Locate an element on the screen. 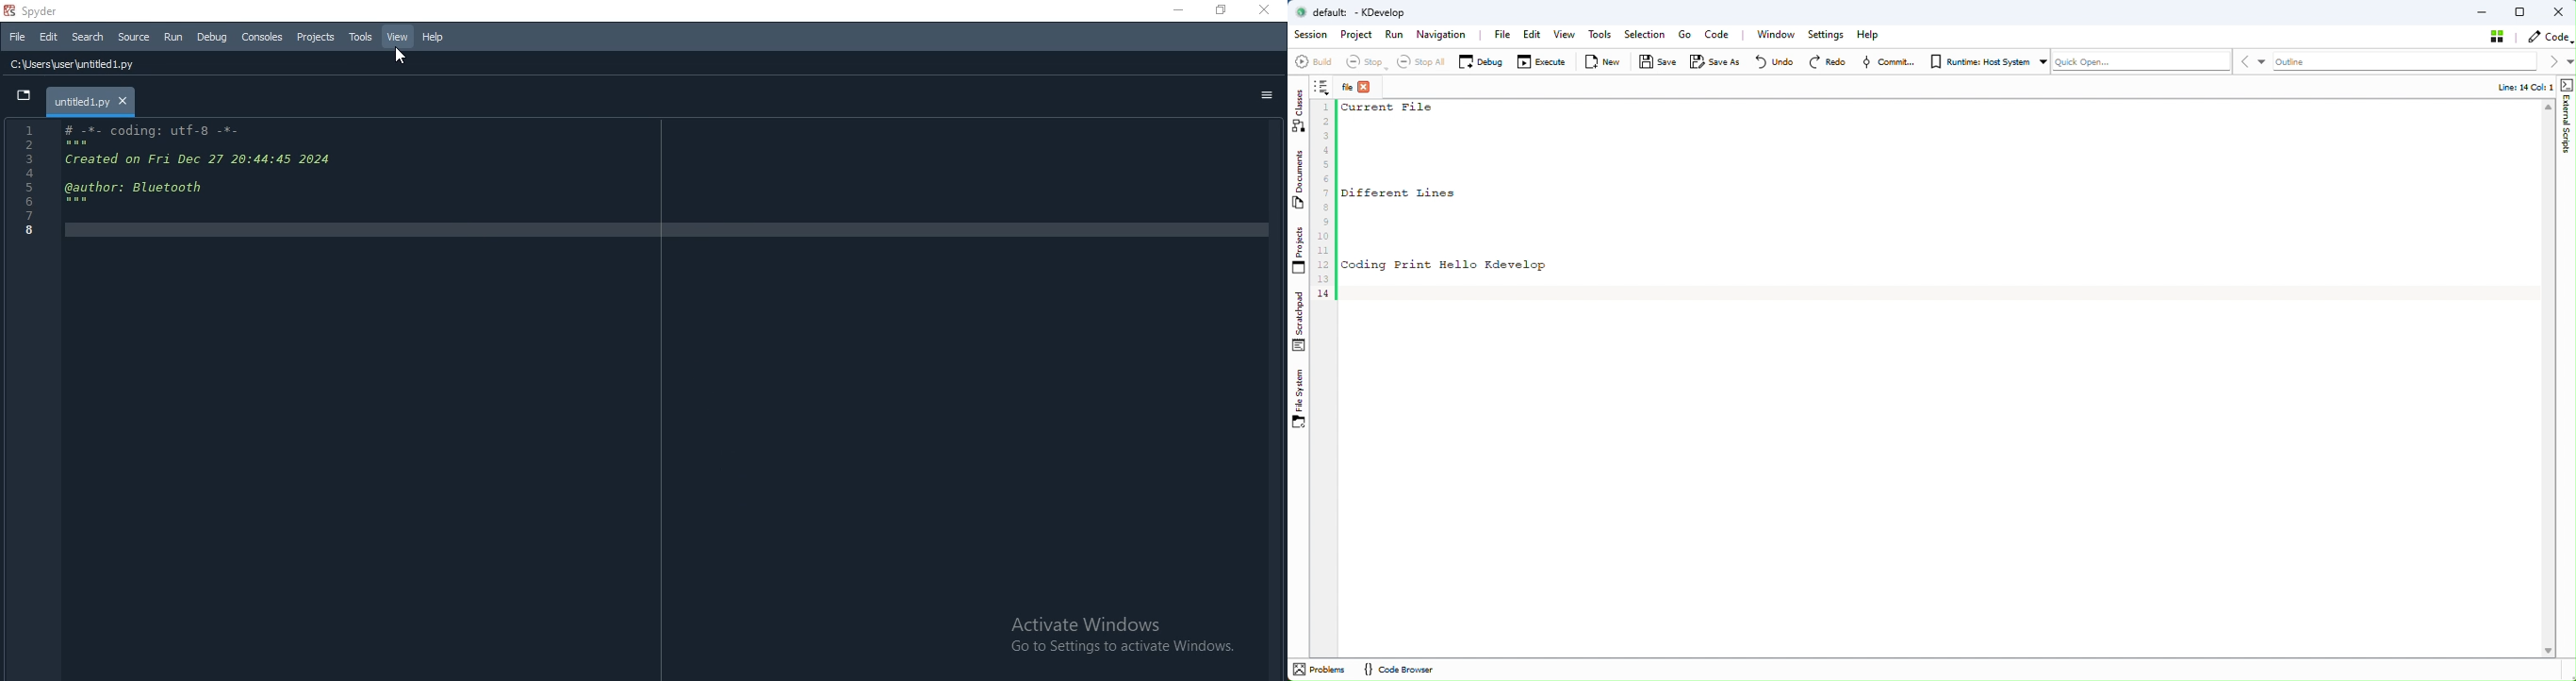 This screenshot has height=700, width=2576. View is located at coordinates (398, 37).